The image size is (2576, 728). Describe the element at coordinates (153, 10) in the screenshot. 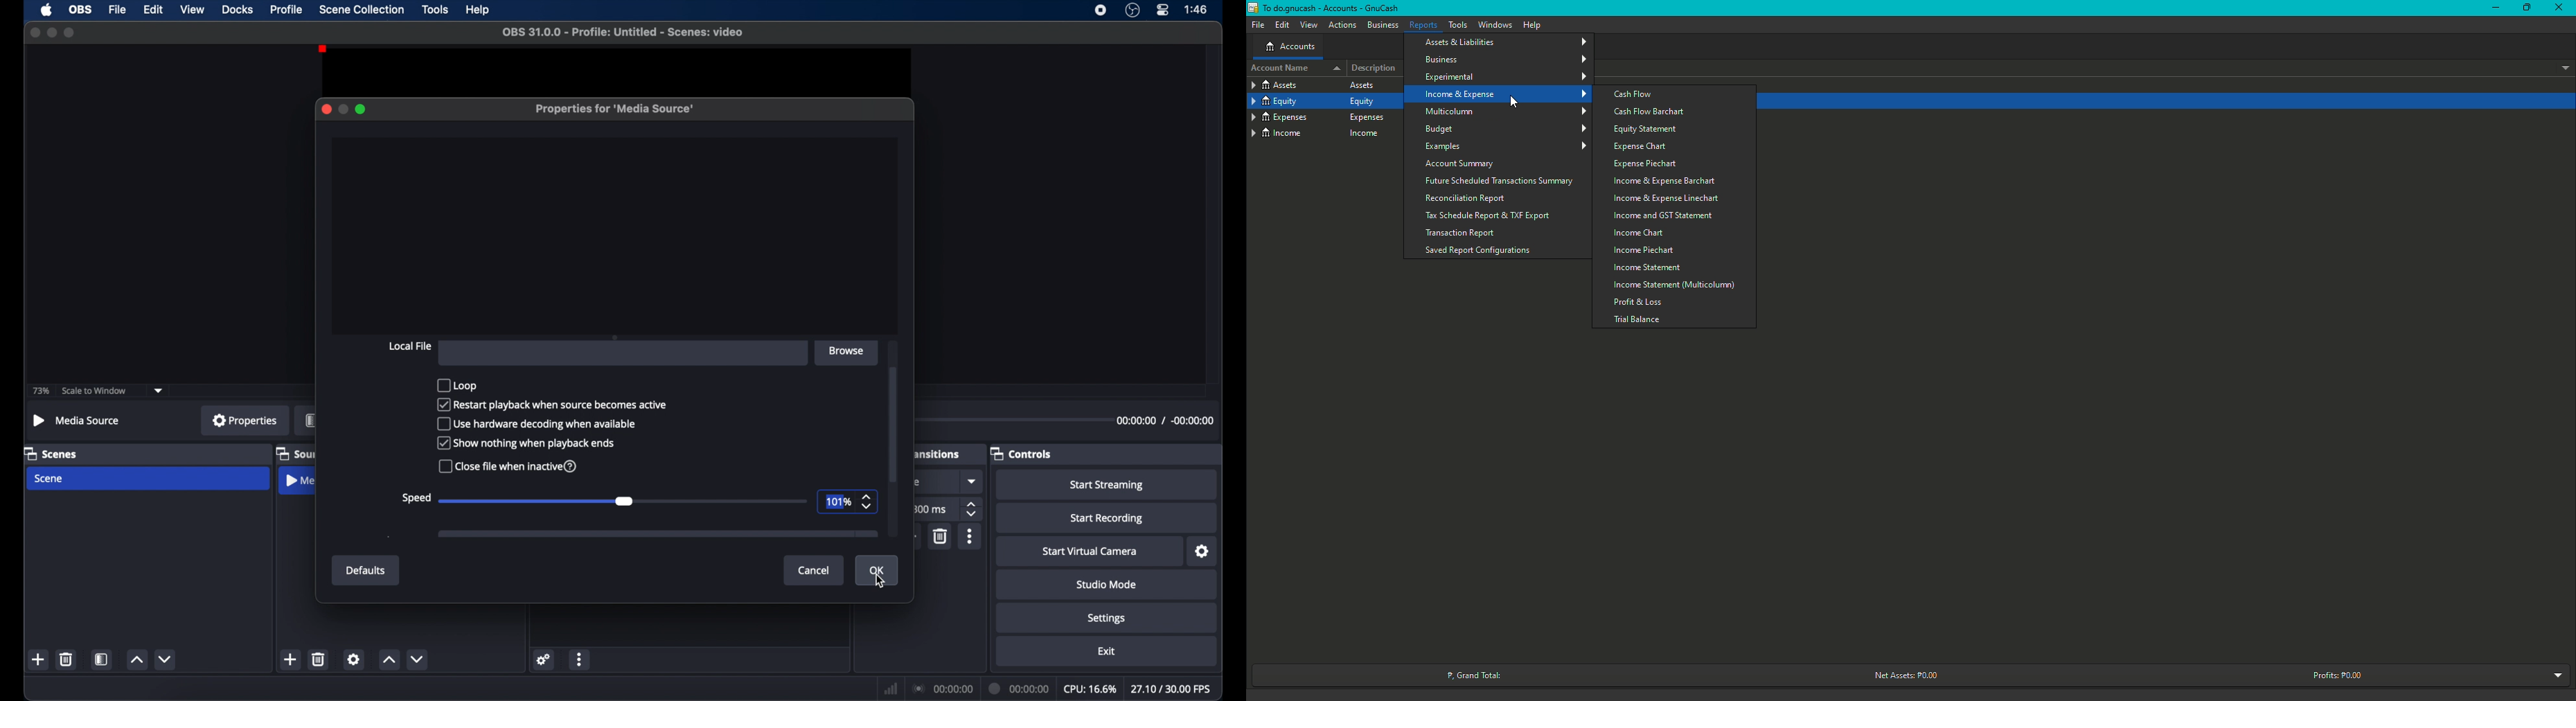

I see `edit` at that location.